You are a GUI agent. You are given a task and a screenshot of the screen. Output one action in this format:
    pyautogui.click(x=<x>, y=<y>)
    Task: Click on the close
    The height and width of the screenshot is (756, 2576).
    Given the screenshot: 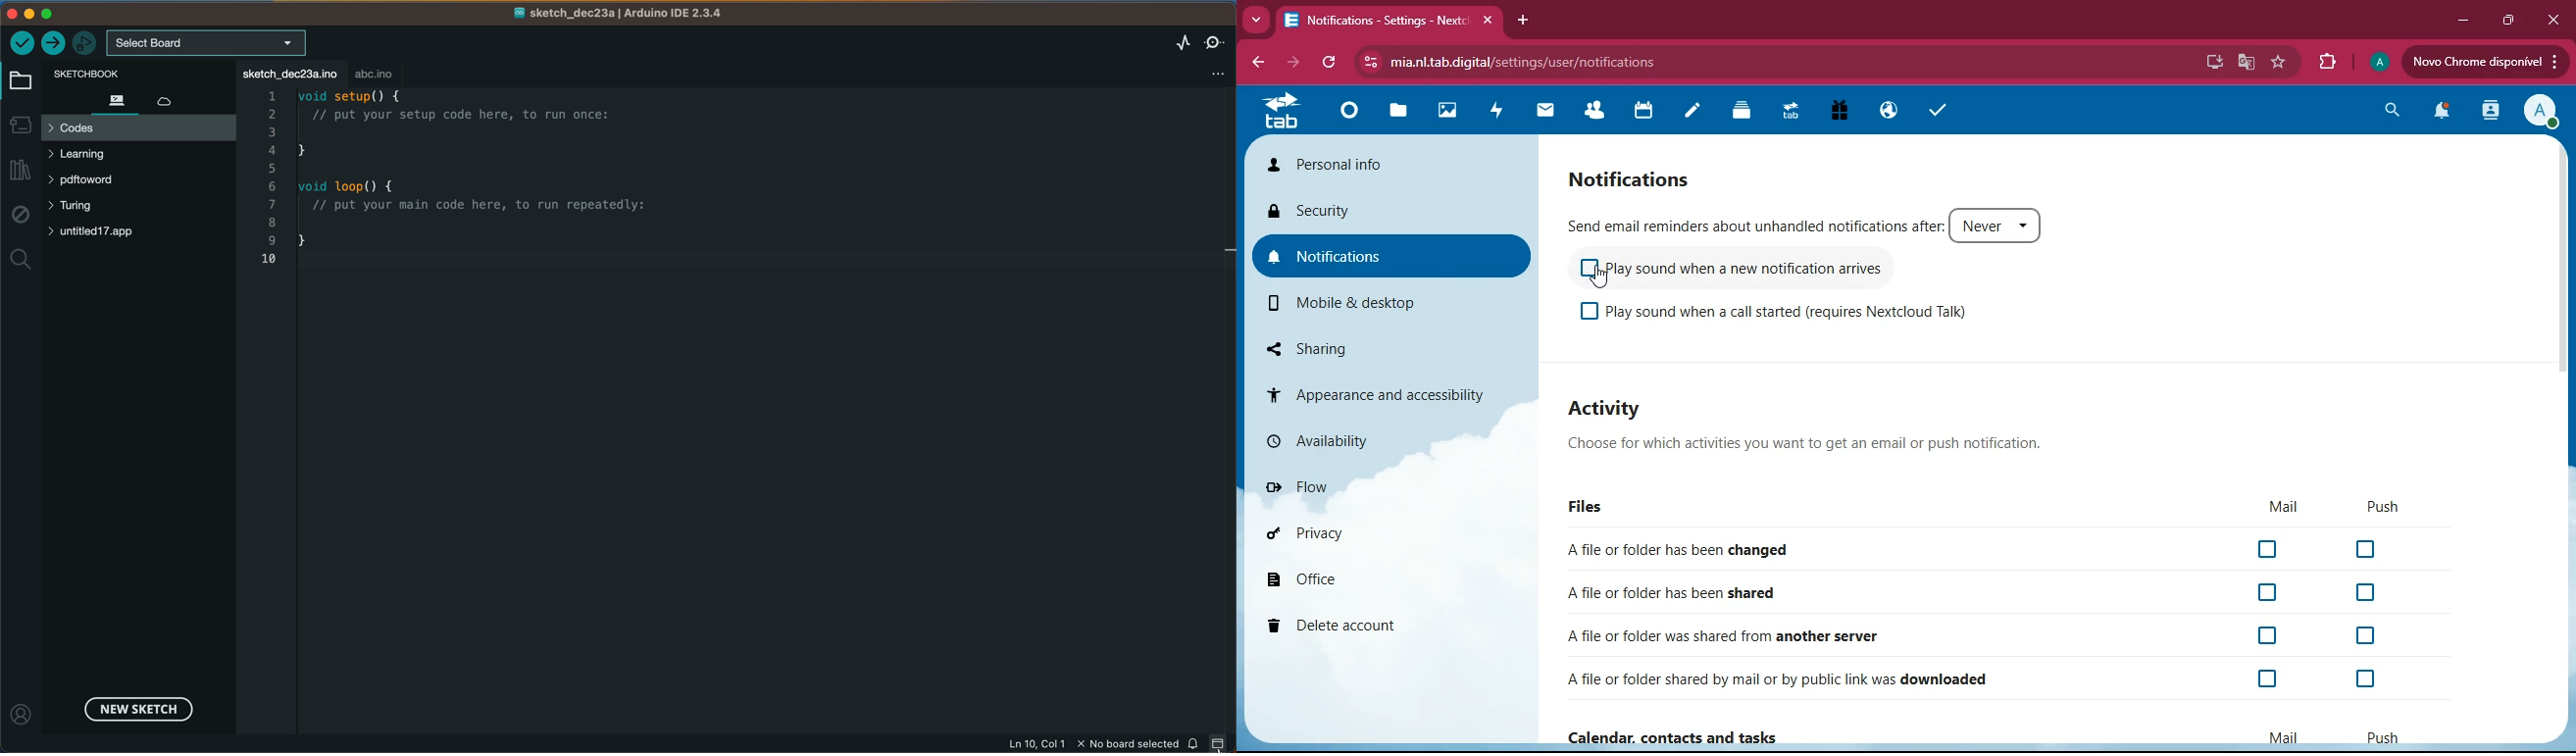 What is the action you would take?
    pyautogui.click(x=2551, y=20)
    